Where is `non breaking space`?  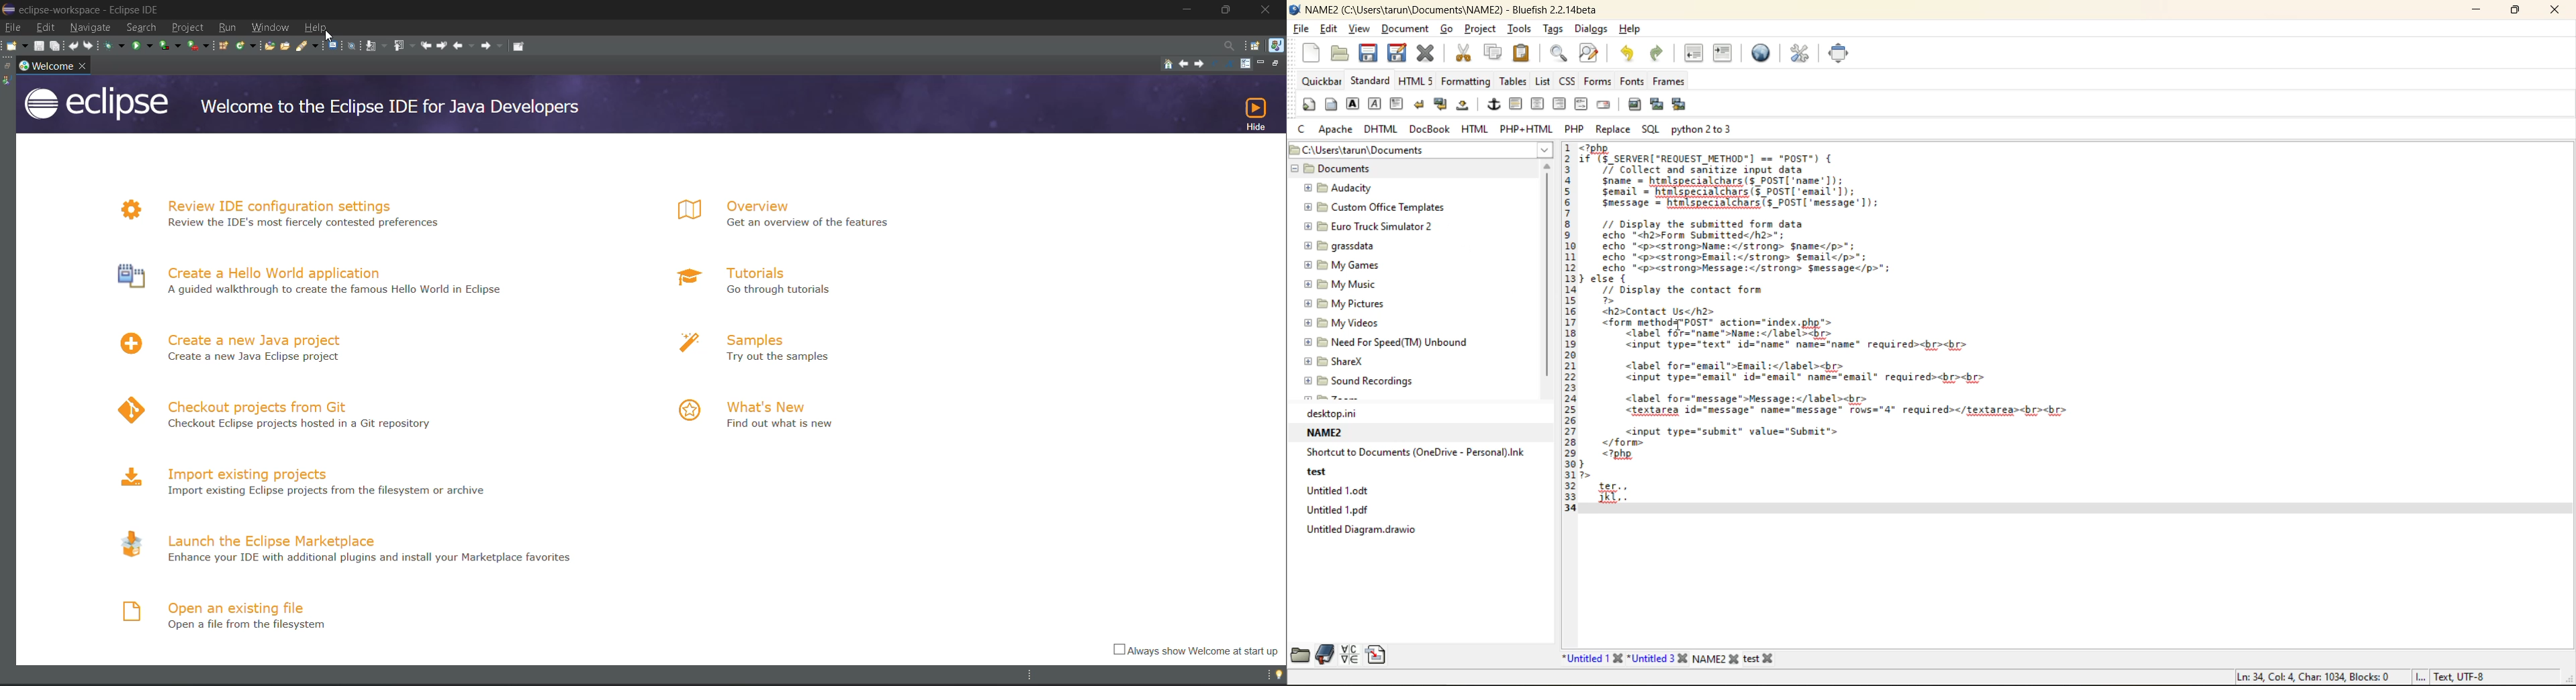
non breaking space is located at coordinates (1467, 108).